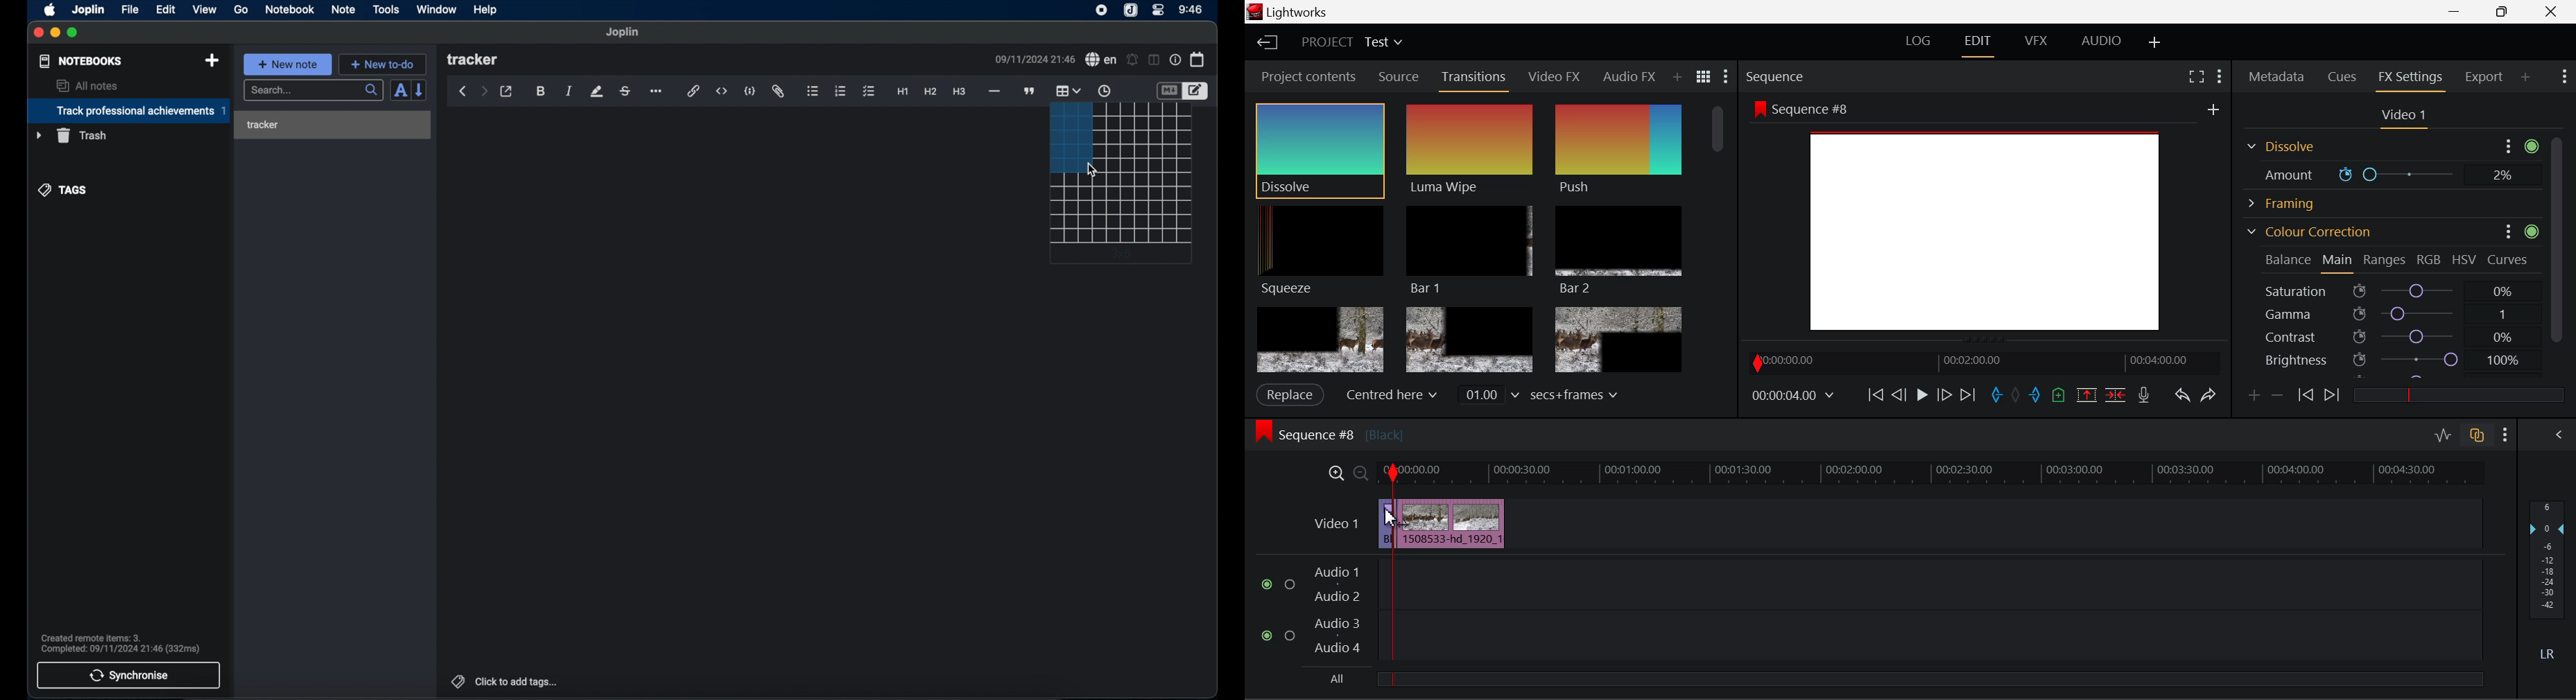 The width and height of the screenshot is (2576, 700). I want to click on new to-do, so click(383, 64).